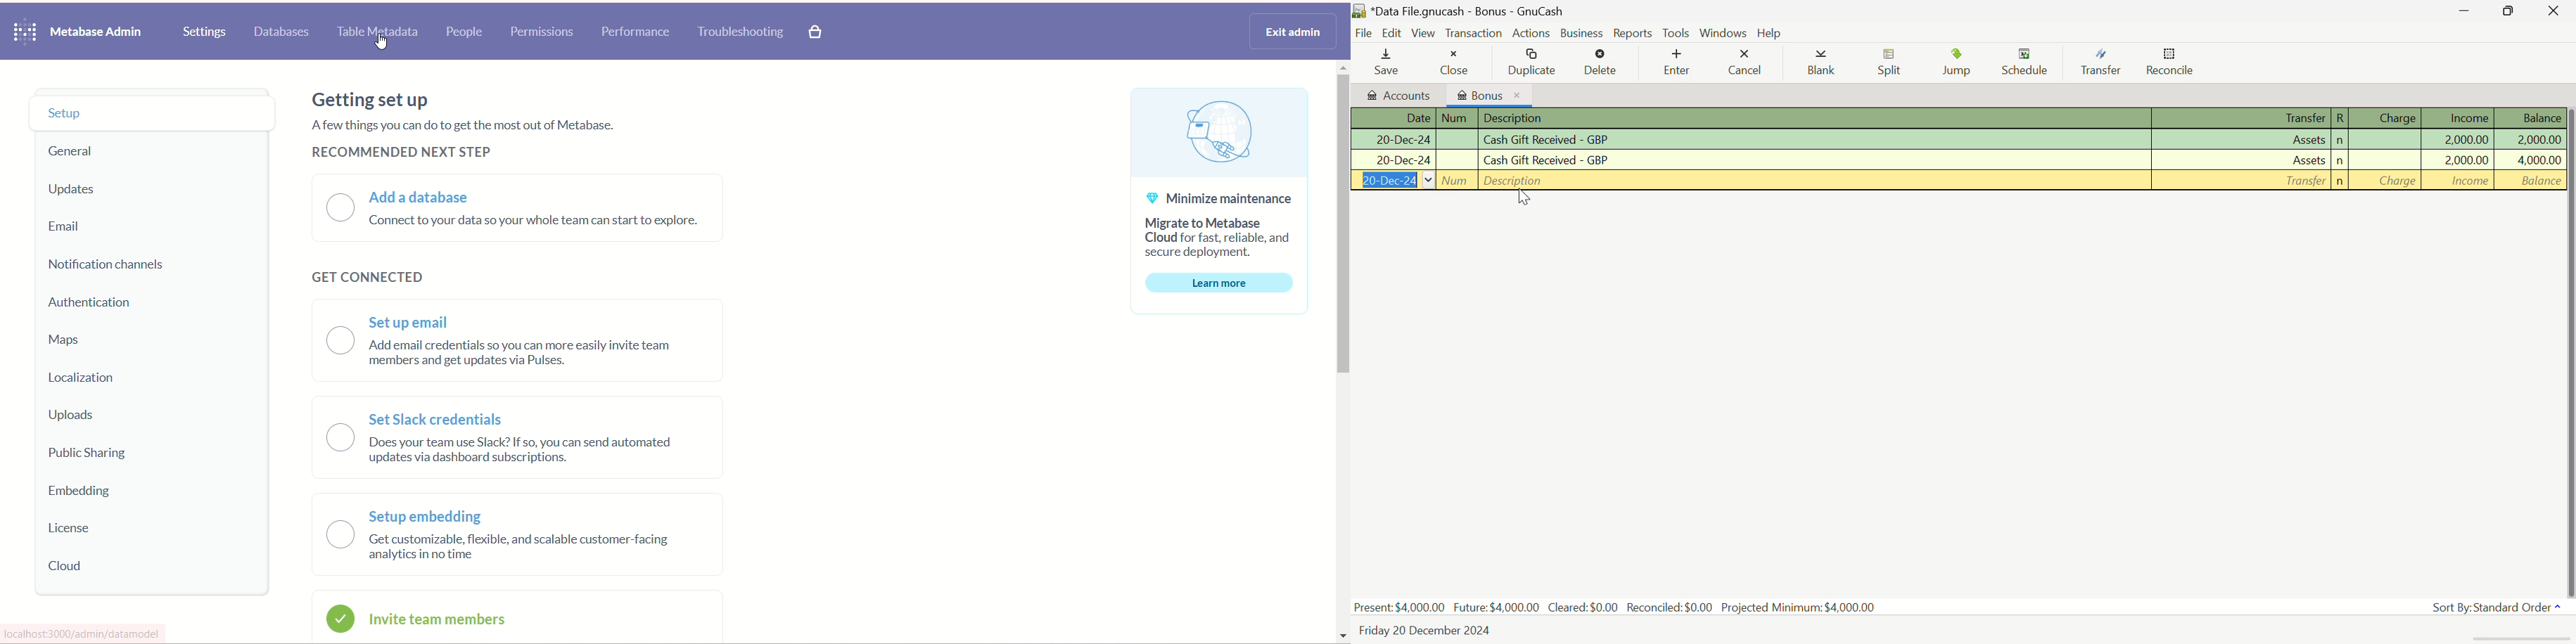 This screenshot has height=644, width=2576. Describe the element at coordinates (1676, 62) in the screenshot. I see `Enter` at that location.